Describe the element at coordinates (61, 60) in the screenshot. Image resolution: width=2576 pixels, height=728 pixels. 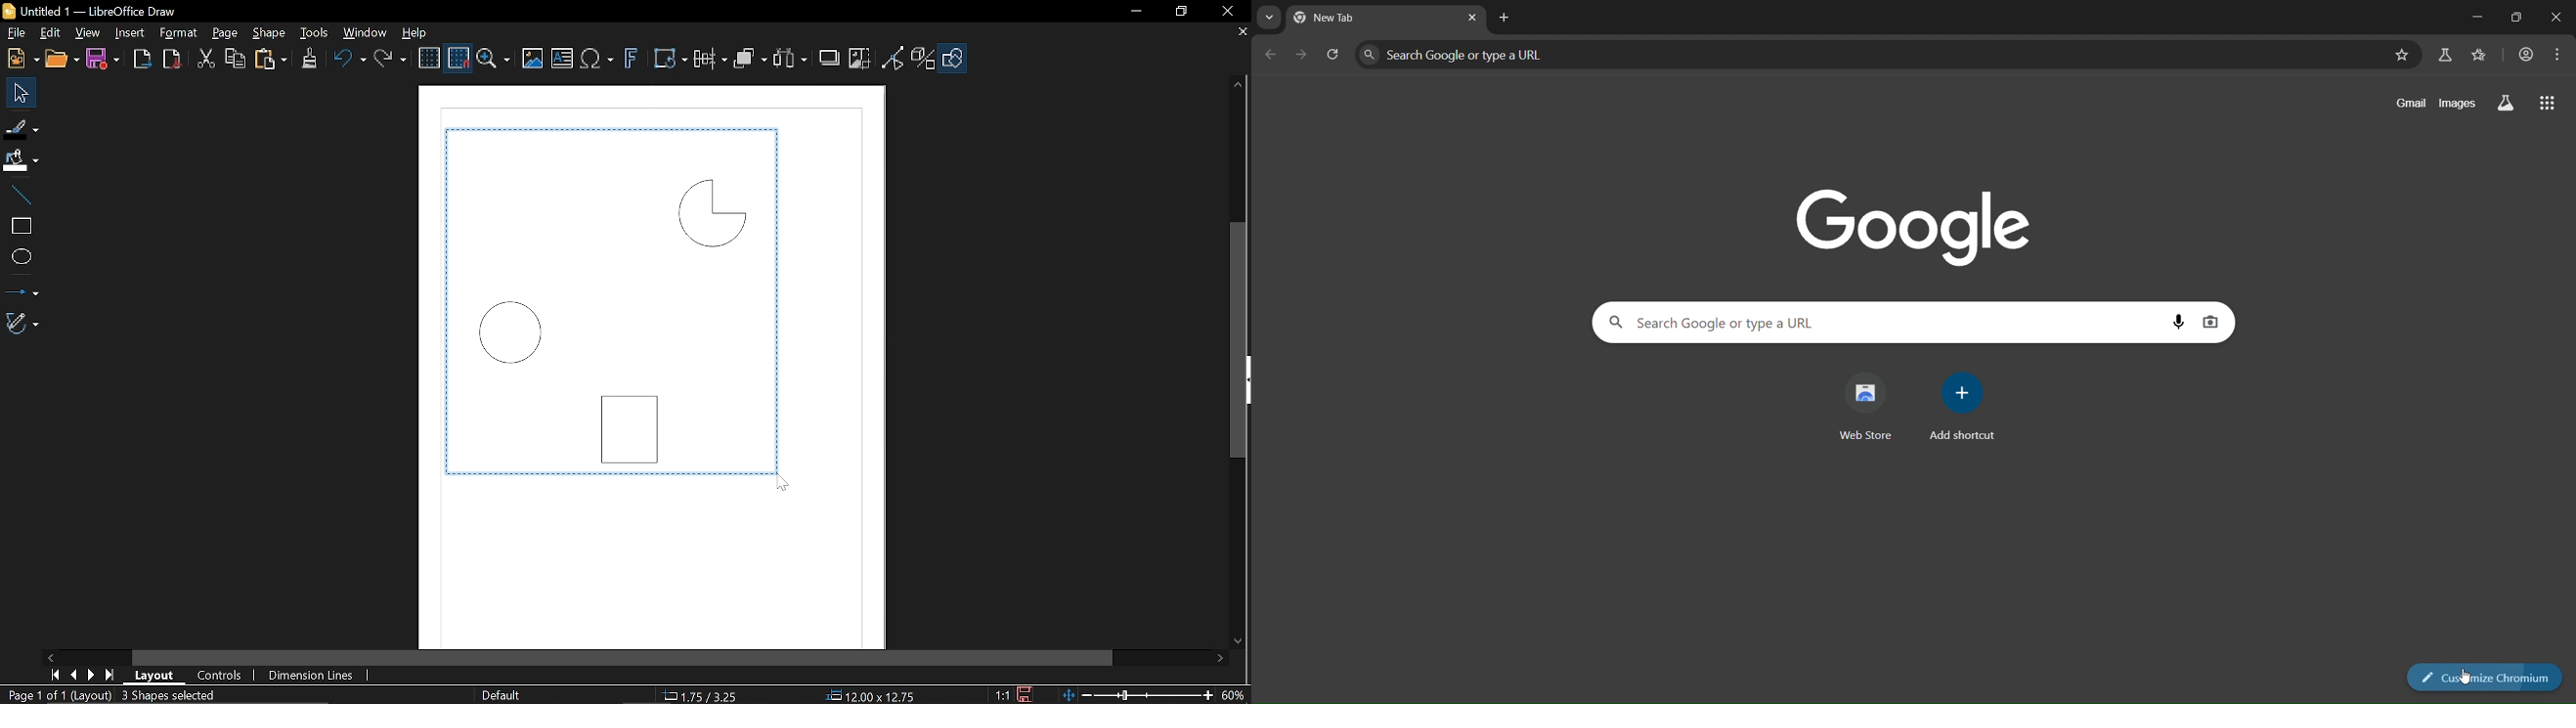
I see `Open` at that location.